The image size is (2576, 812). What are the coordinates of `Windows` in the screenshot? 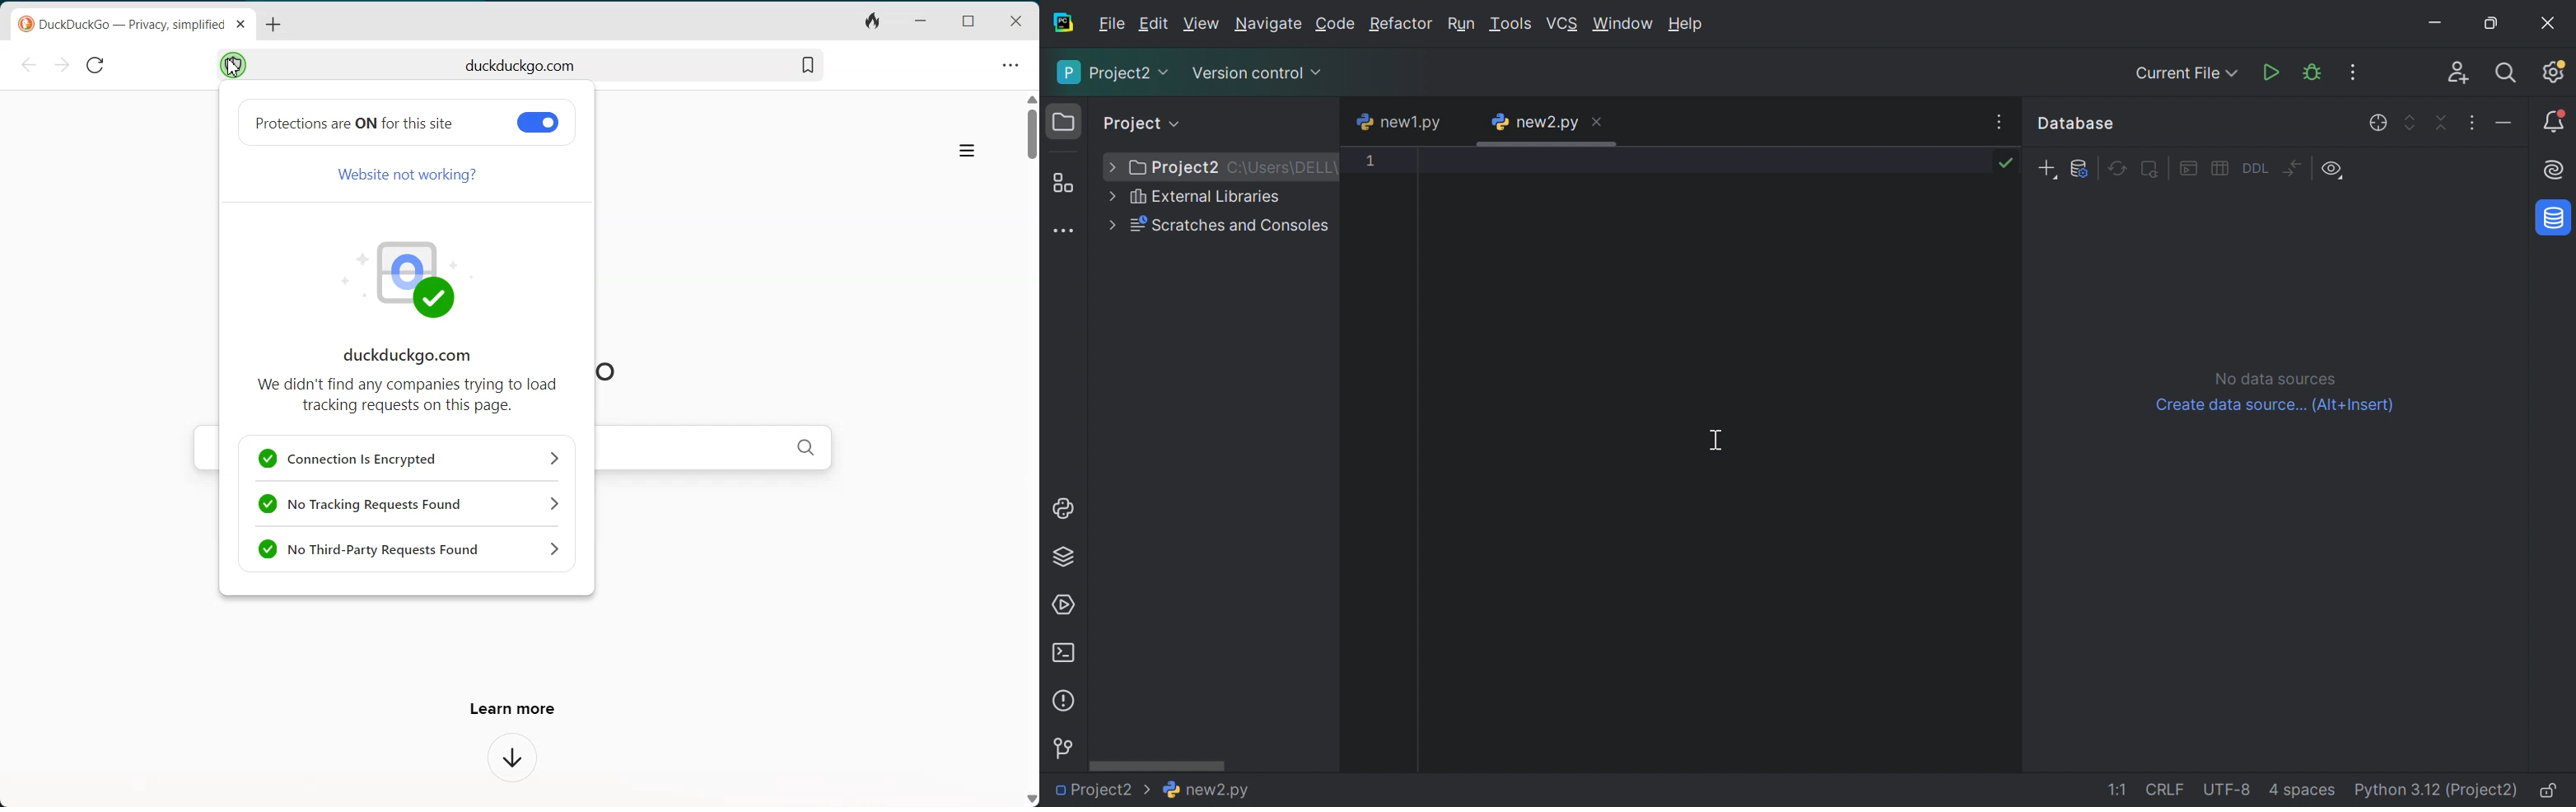 It's located at (1623, 24).